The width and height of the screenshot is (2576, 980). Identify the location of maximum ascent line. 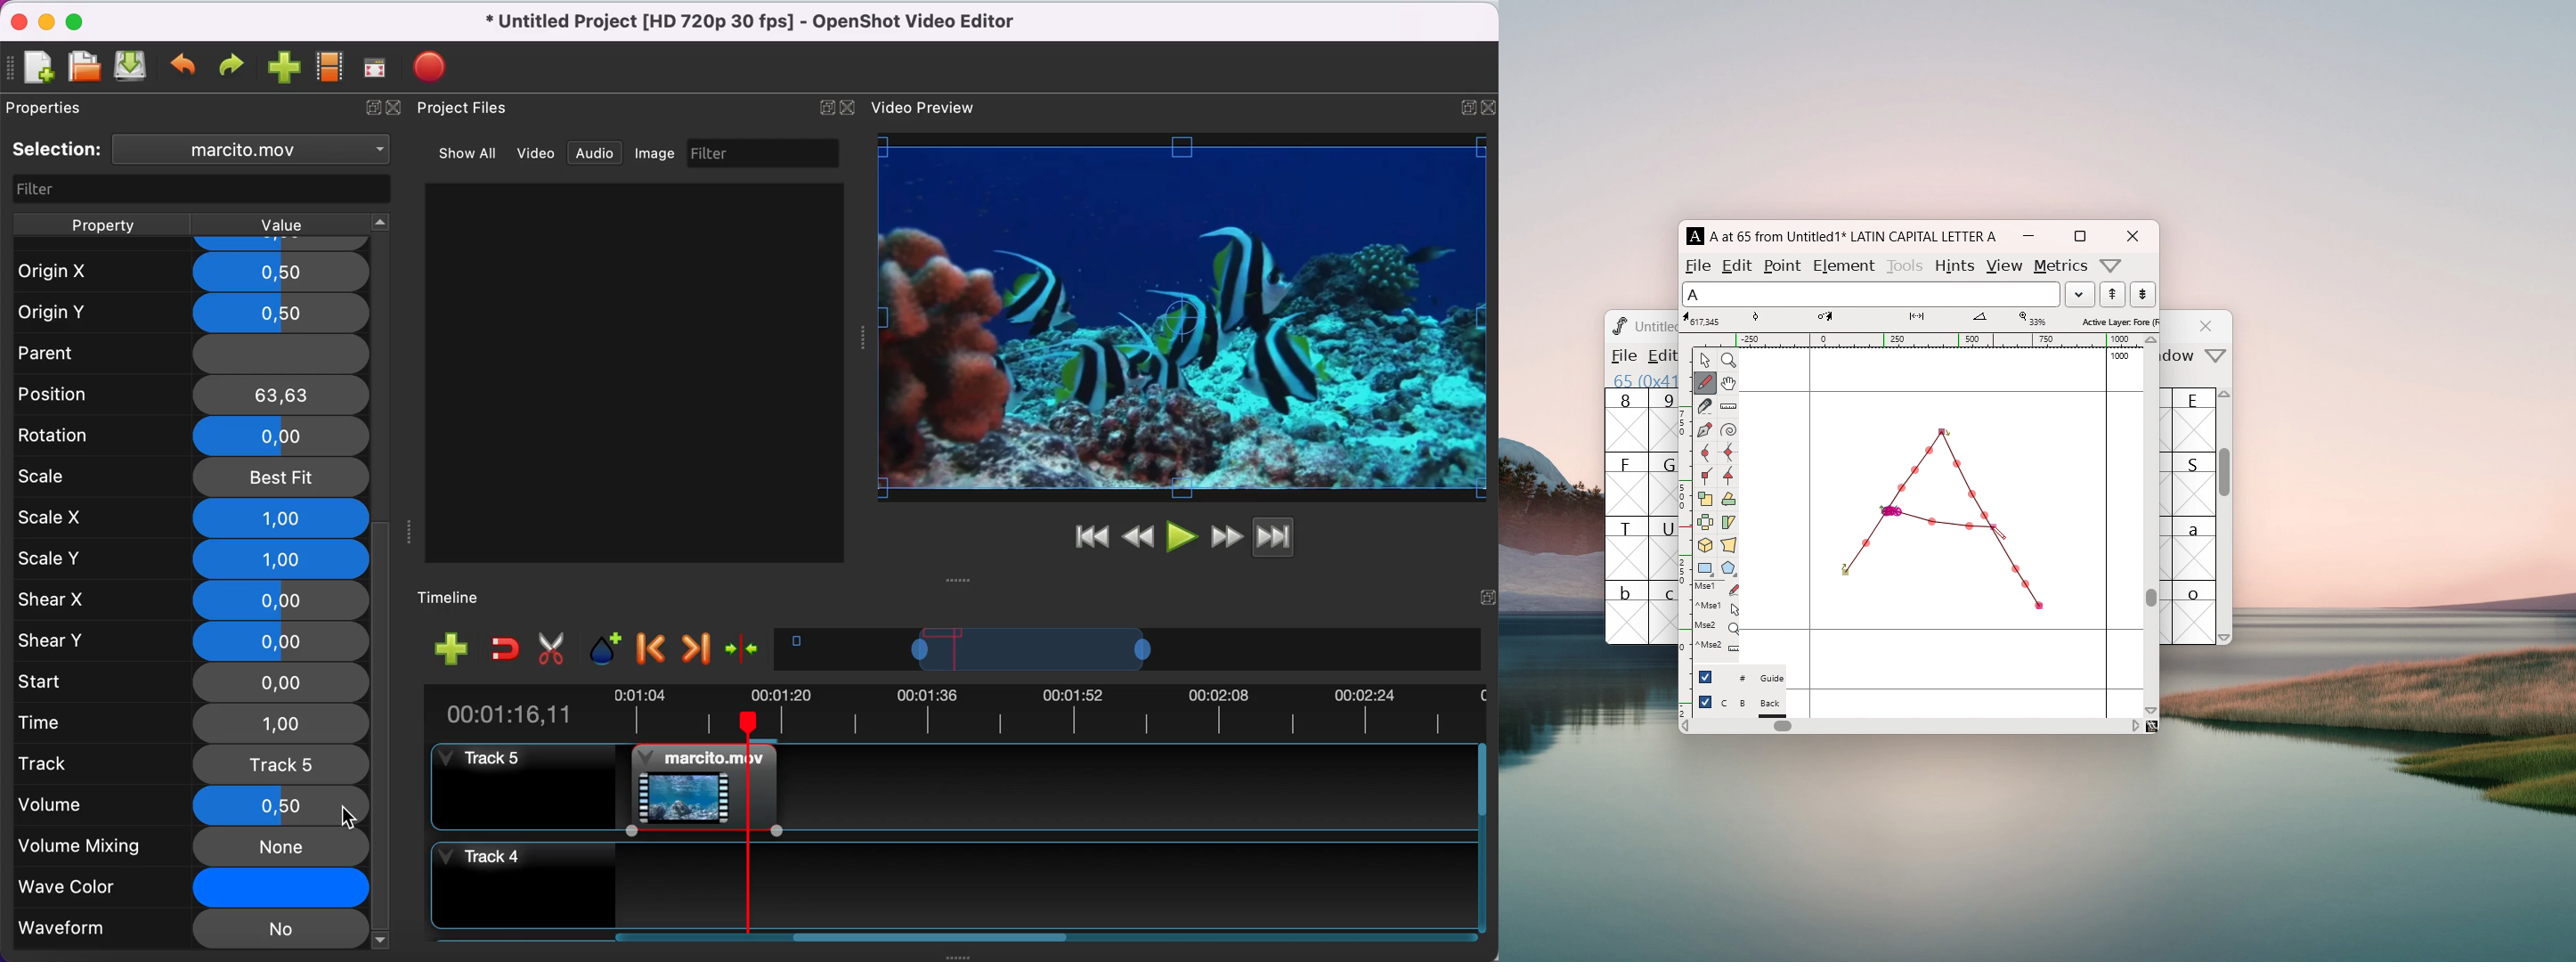
(1941, 392).